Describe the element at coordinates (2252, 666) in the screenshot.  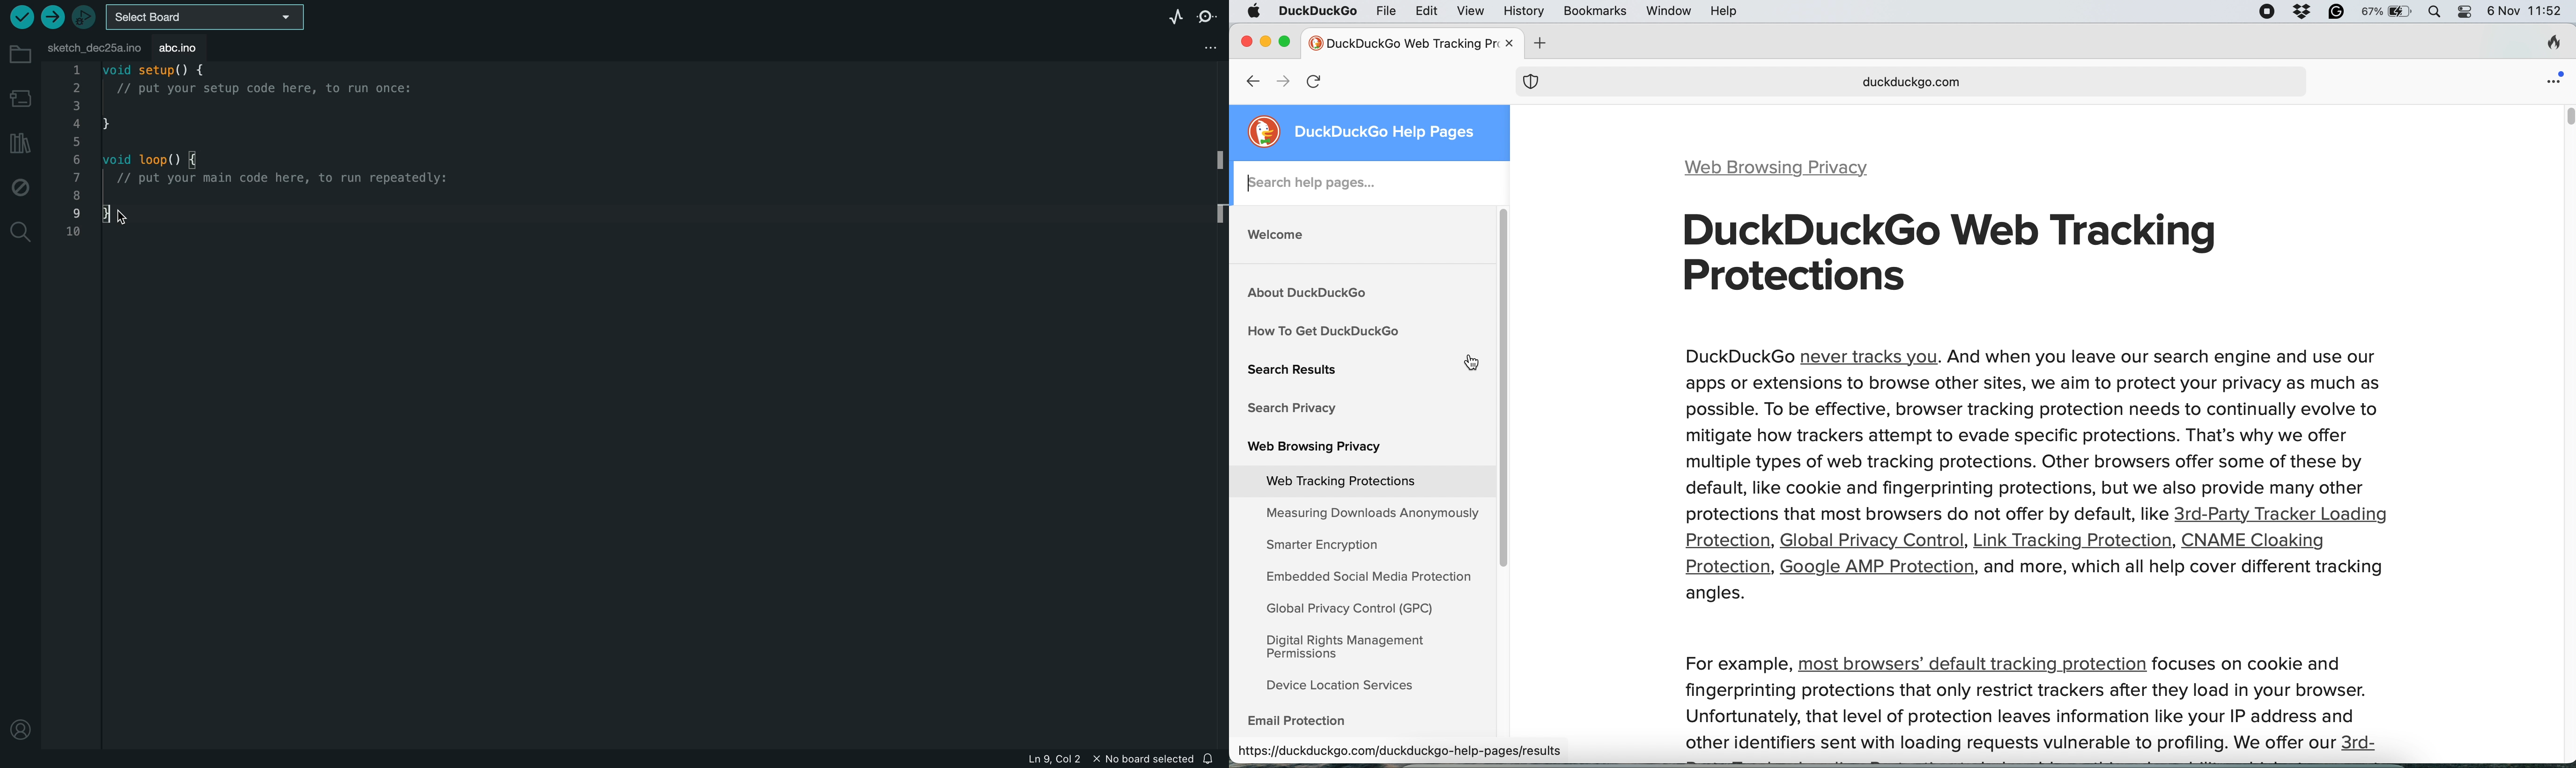
I see `ocuses on cookie and` at that location.